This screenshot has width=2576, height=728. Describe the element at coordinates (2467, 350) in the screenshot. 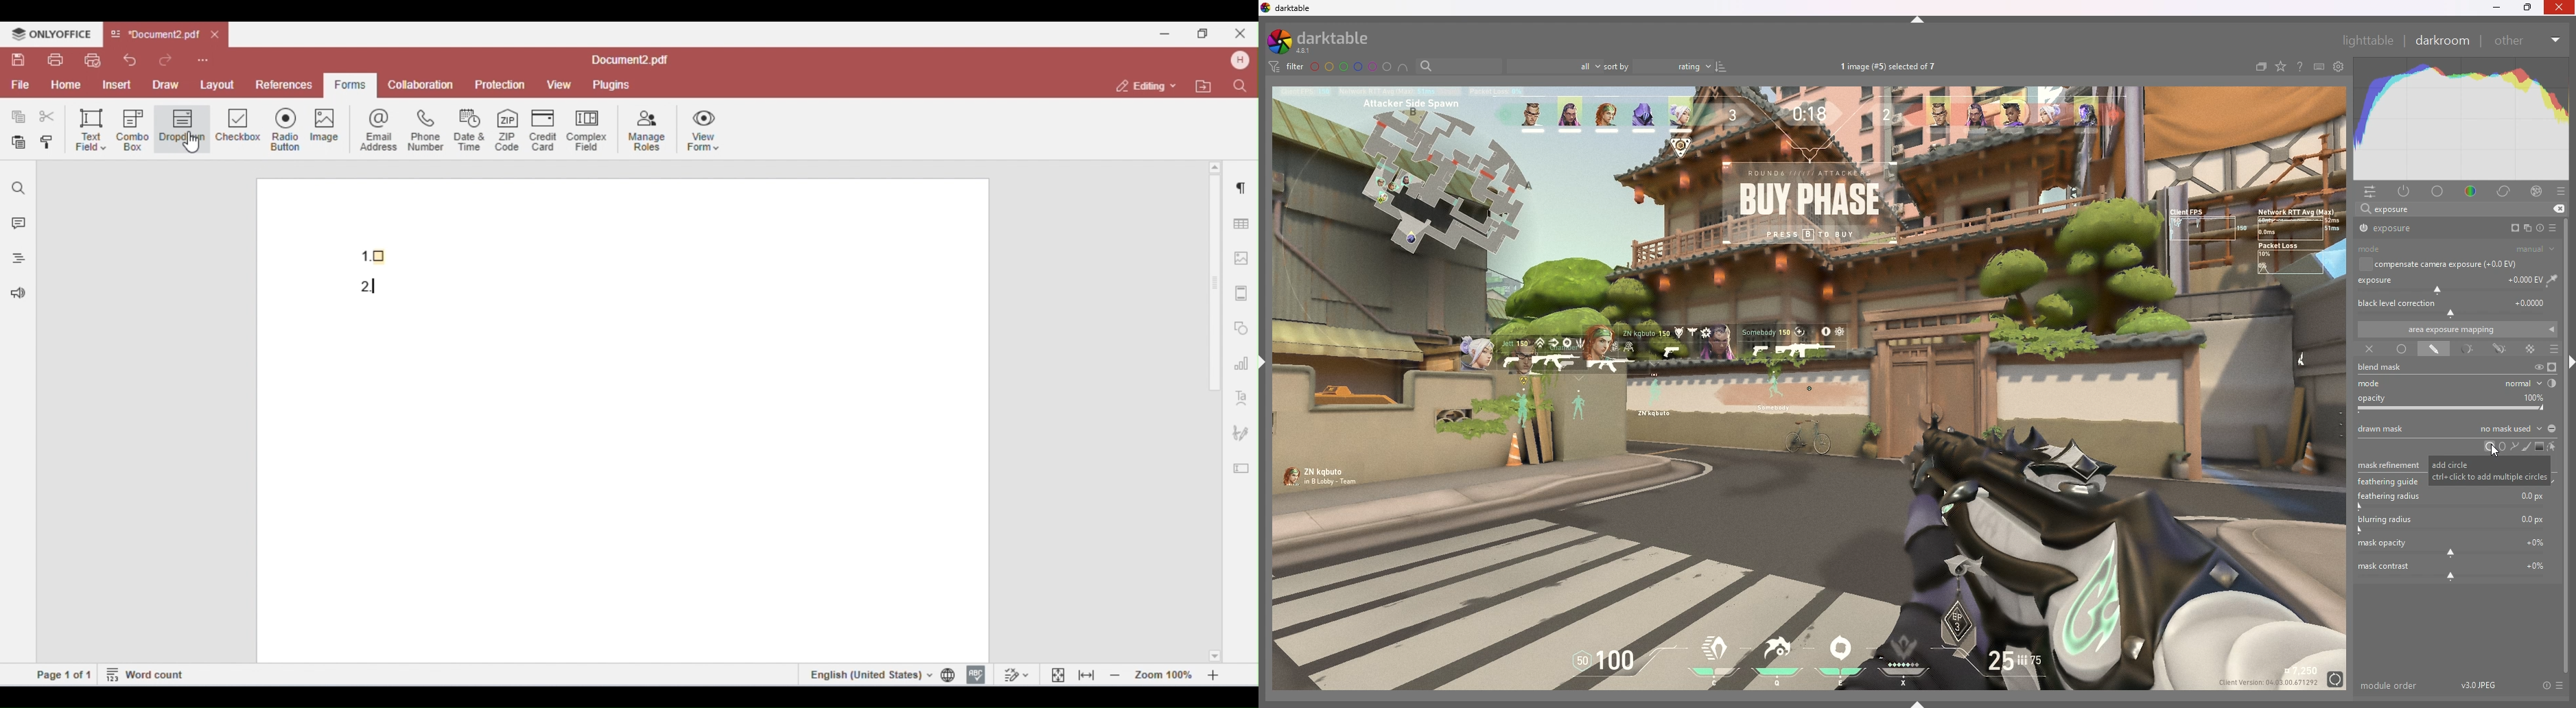

I see `parametric mask` at that location.